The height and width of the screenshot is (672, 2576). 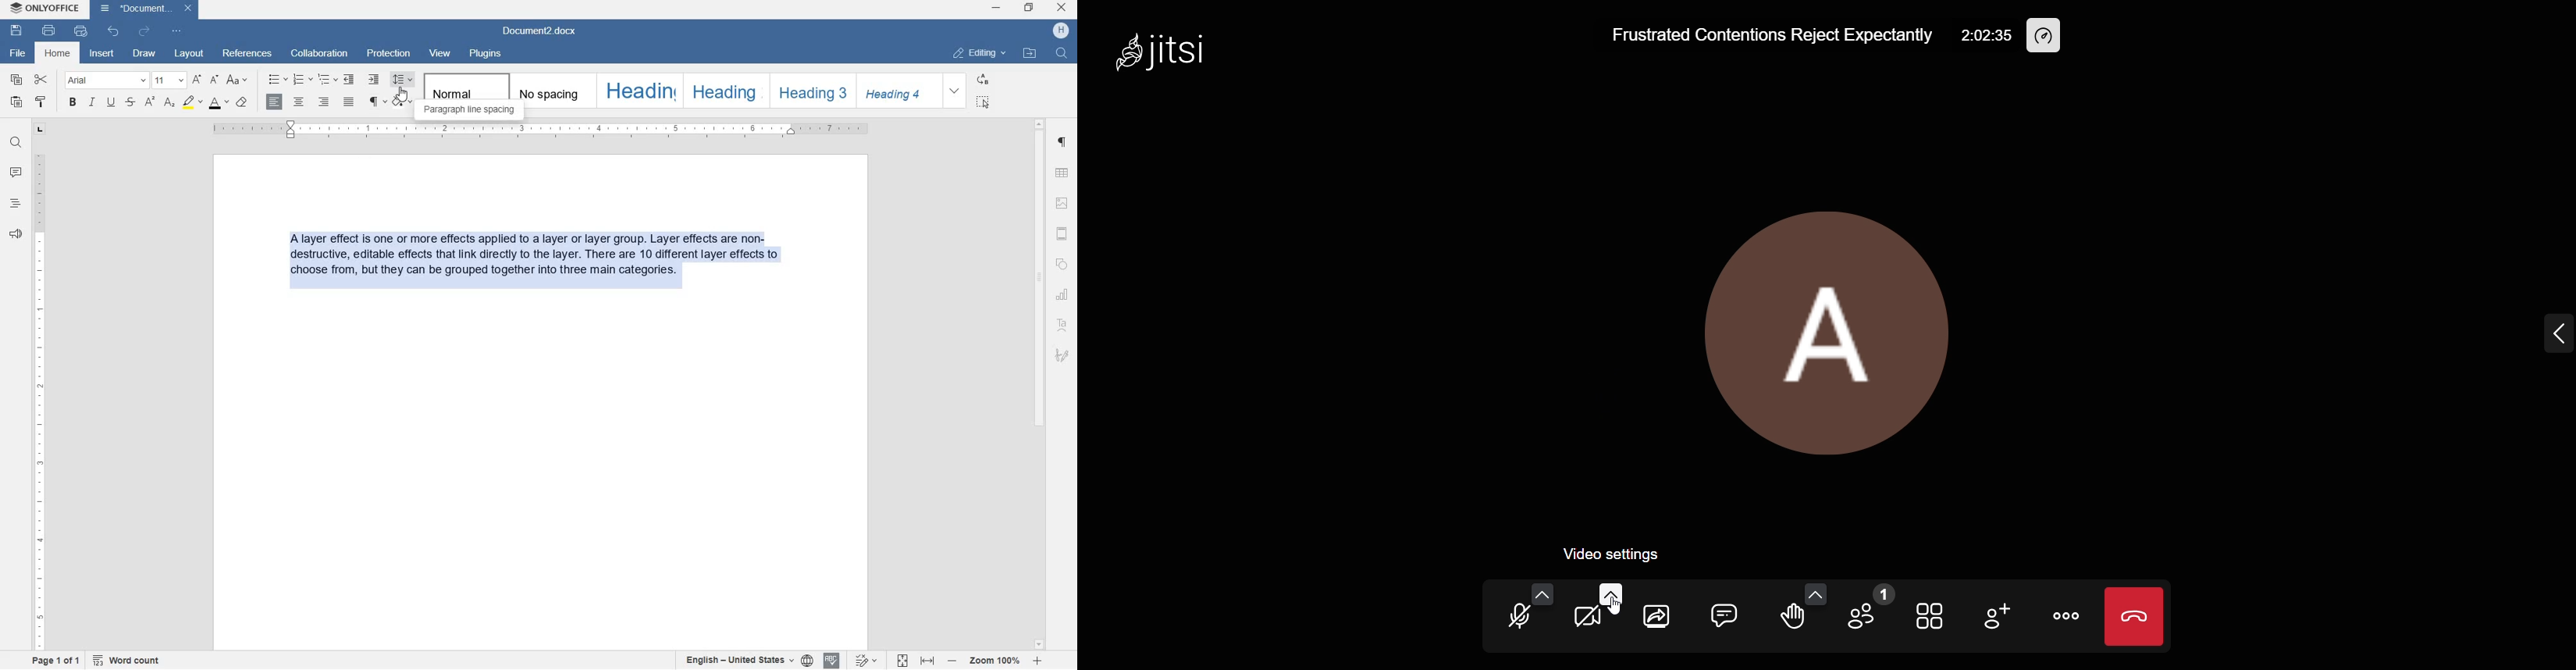 I want to click on no spacing, so click(x=551, y=87).